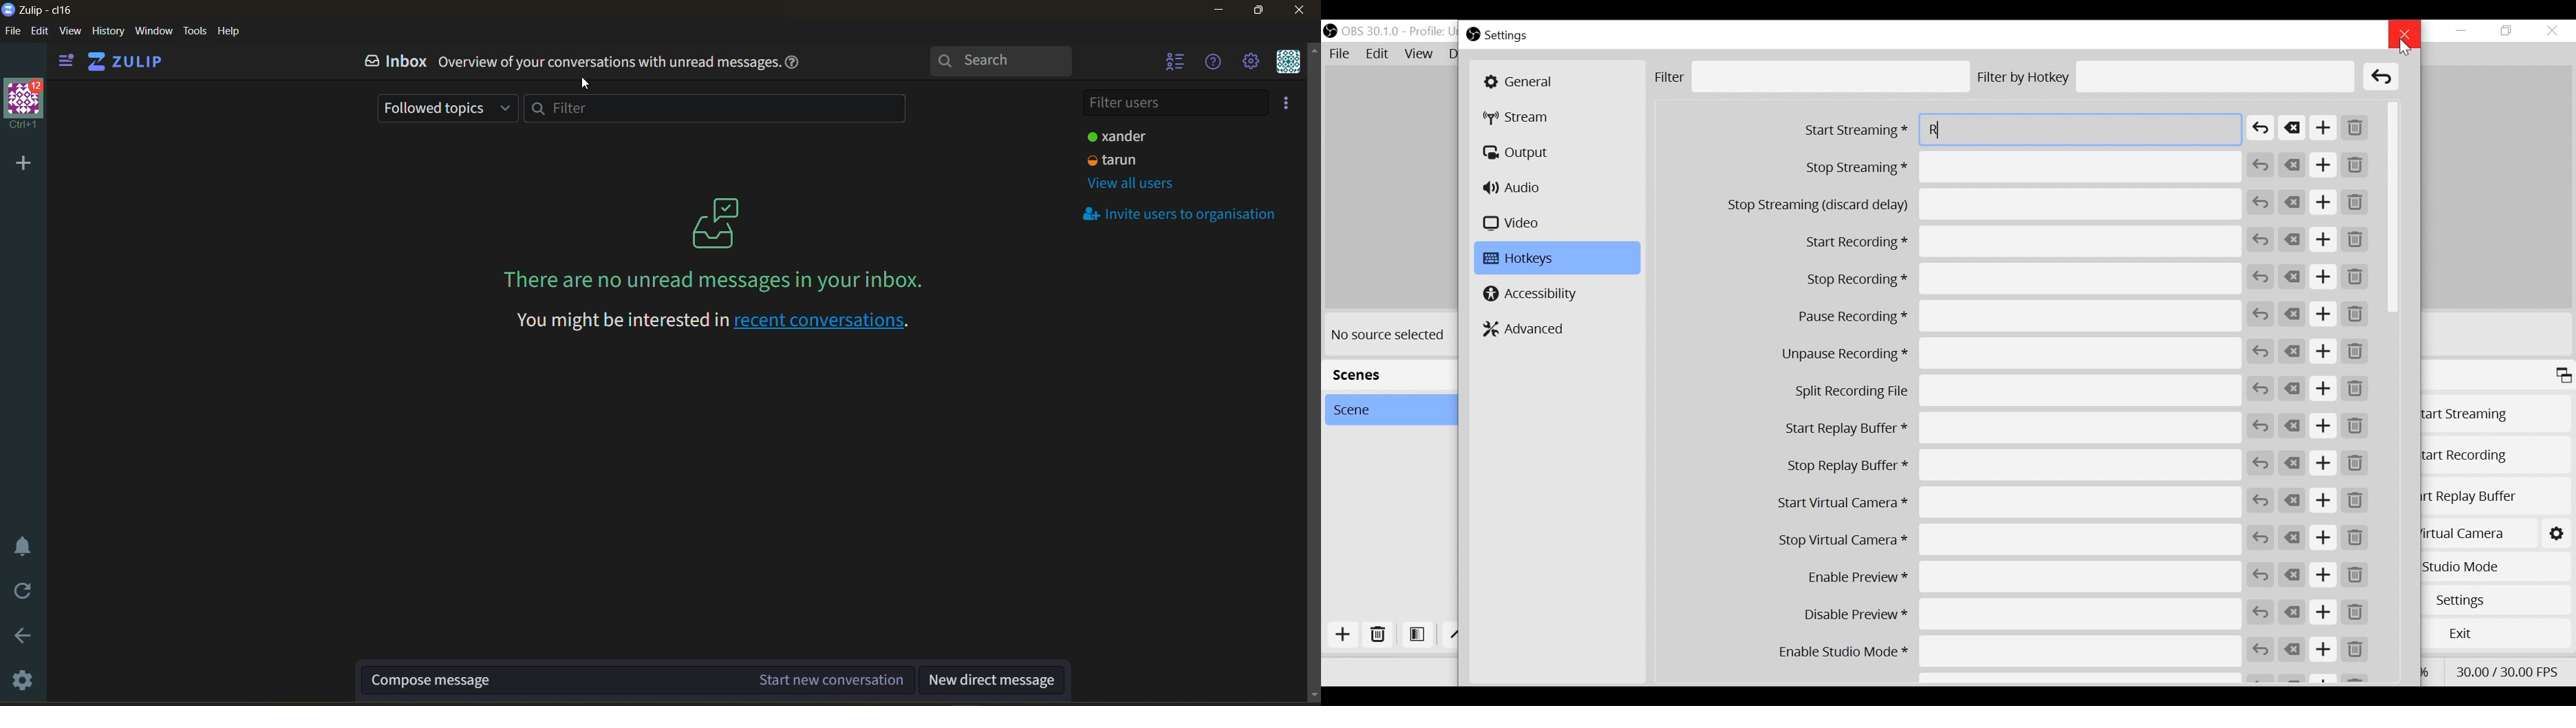 The width and height of the screenshot is (2576, 728). I want to click on Add, so click(2324, 501).